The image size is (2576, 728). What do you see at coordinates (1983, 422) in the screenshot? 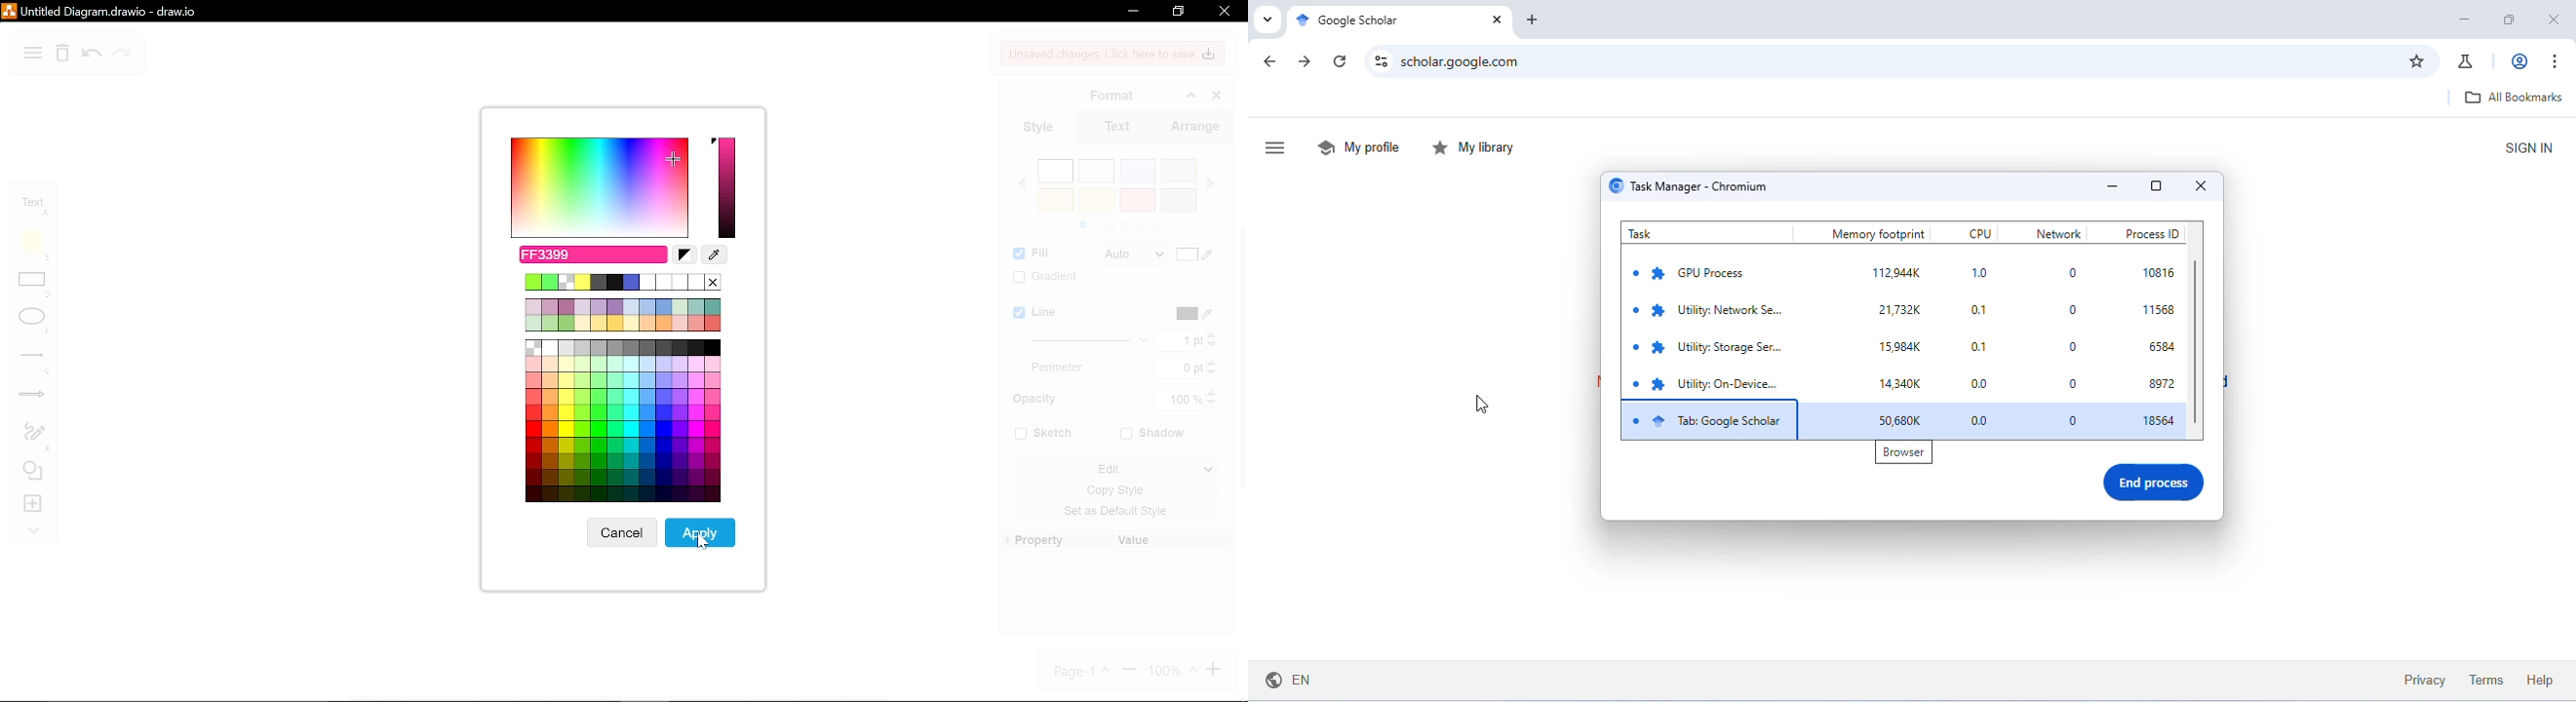
I see `0.0` at bounding box center [1983, 422].